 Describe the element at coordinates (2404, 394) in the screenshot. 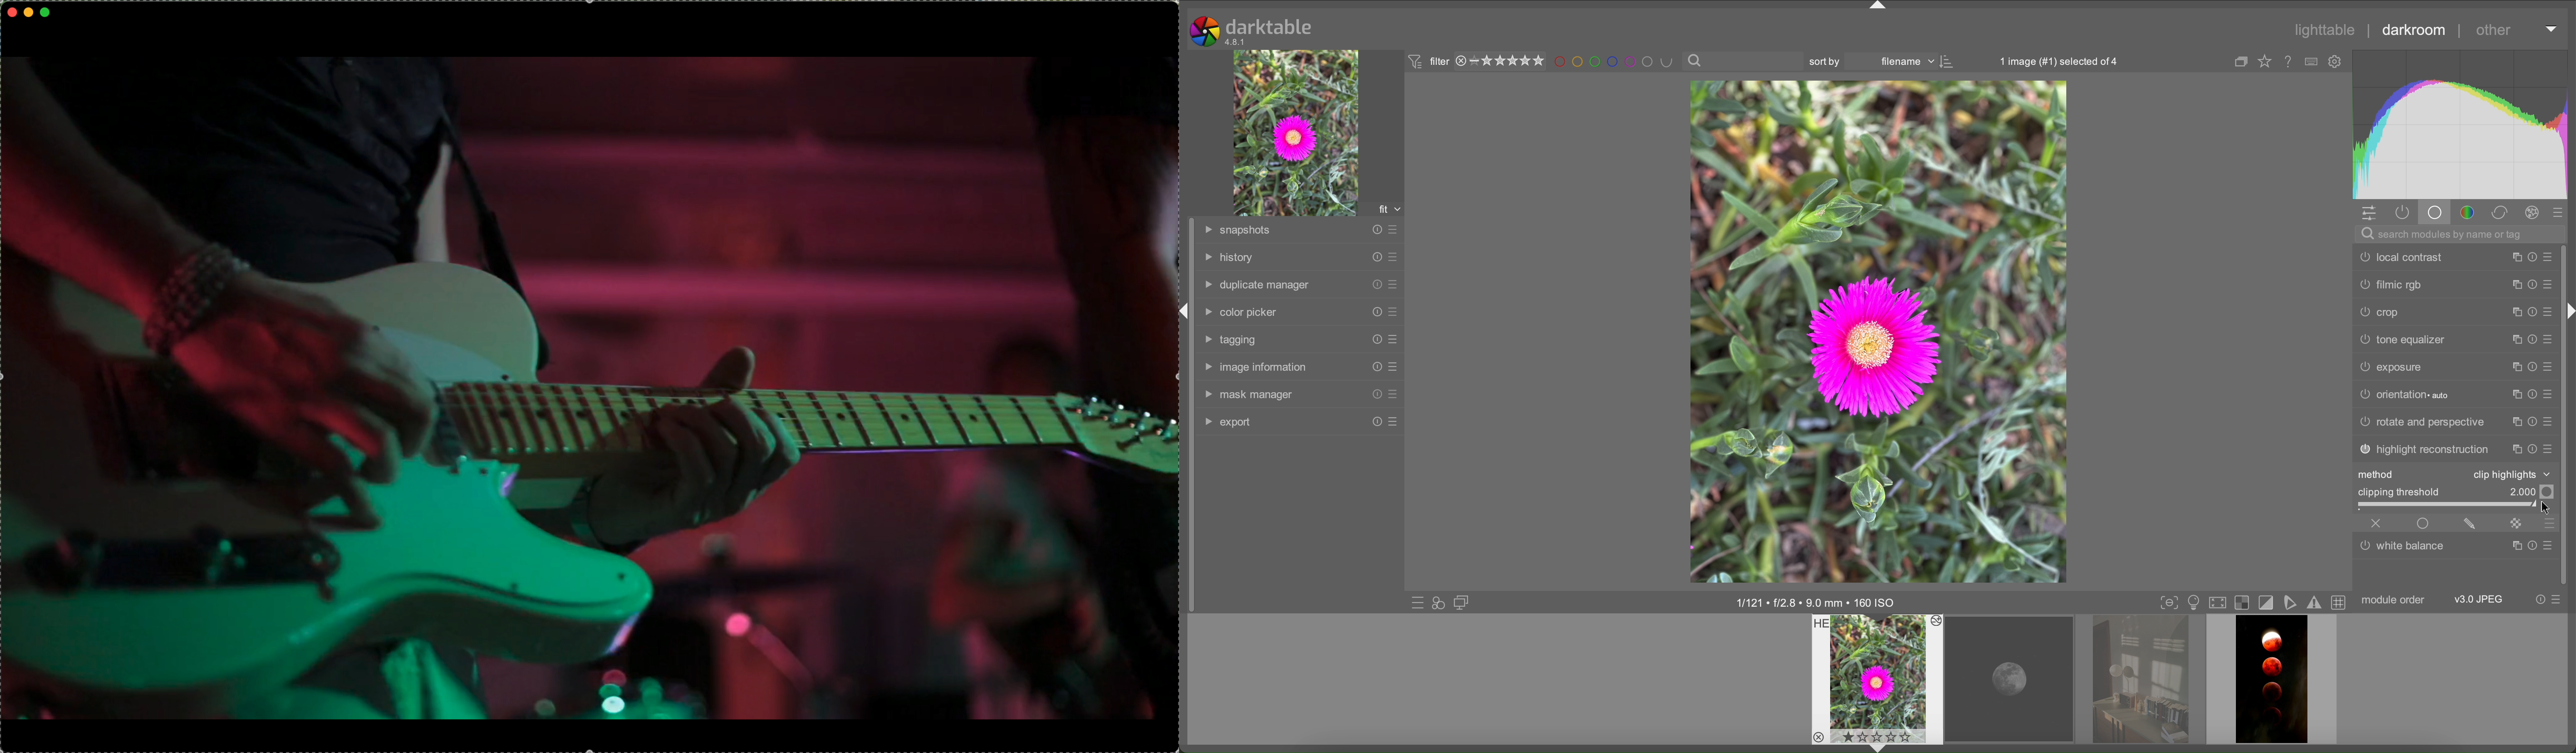

I see `orientation auto` at that location.